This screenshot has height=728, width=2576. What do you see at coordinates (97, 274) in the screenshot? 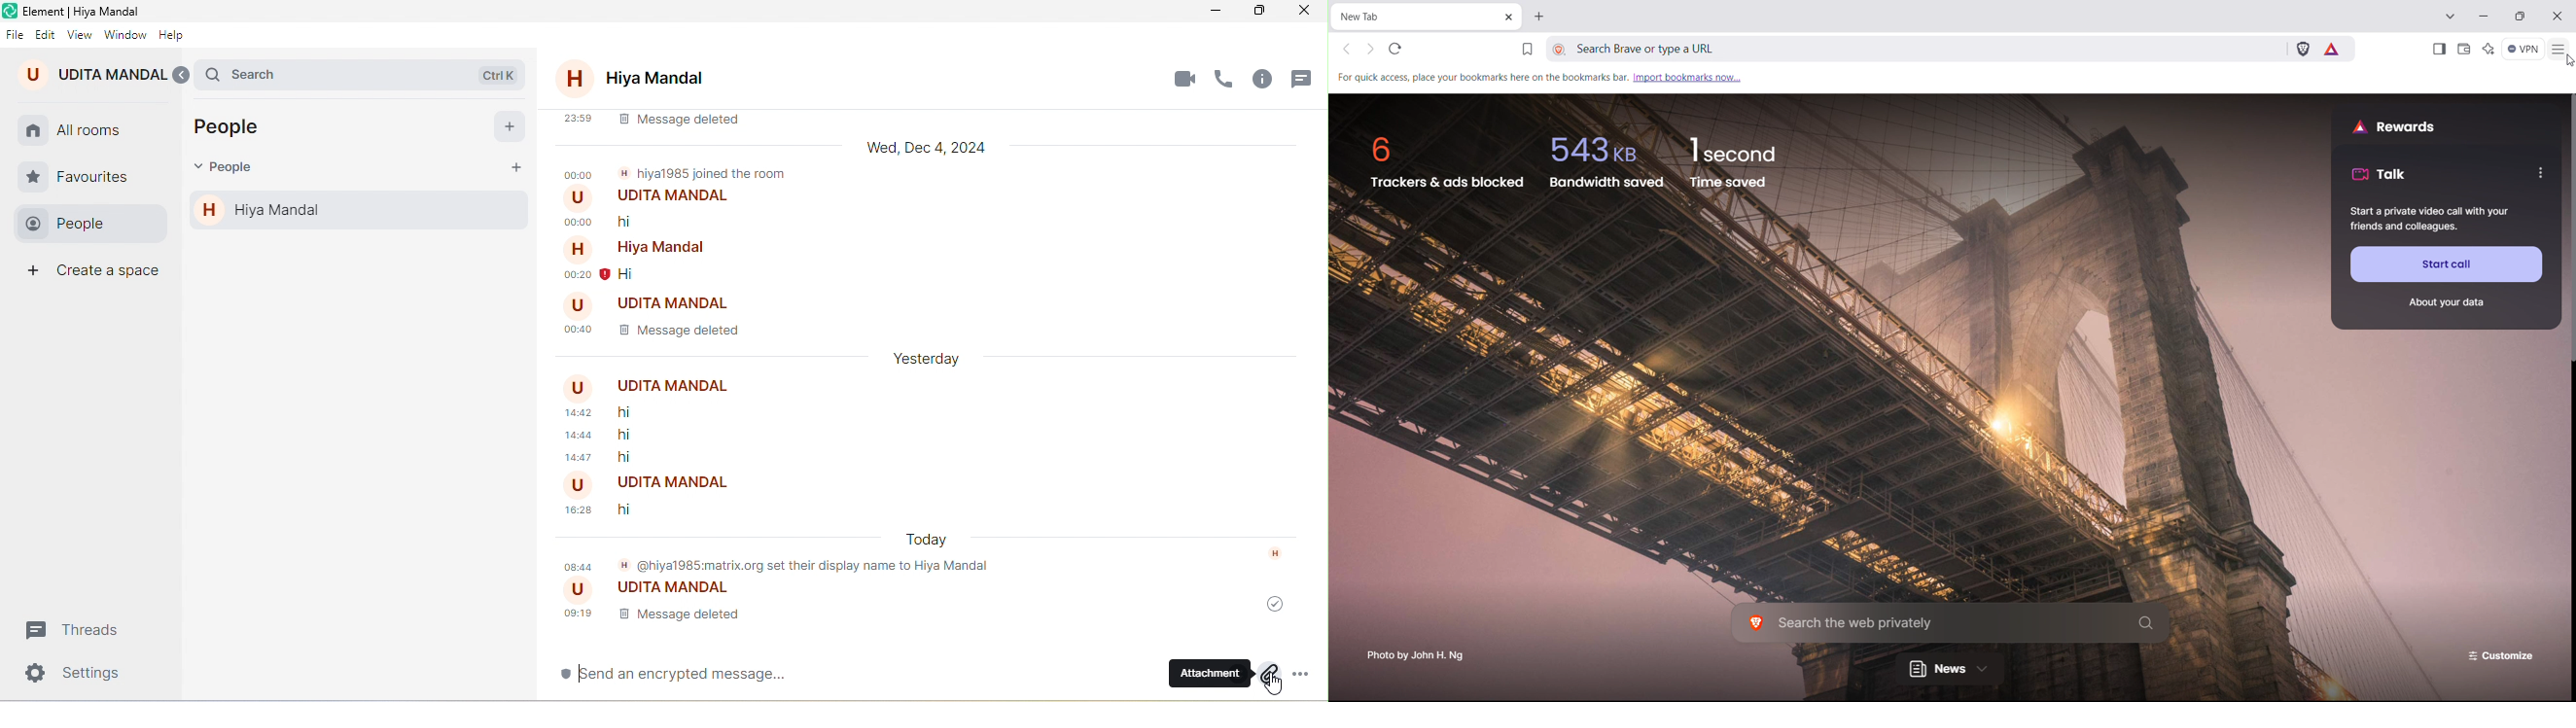
I see `create space` at bounding box center [97, 274].